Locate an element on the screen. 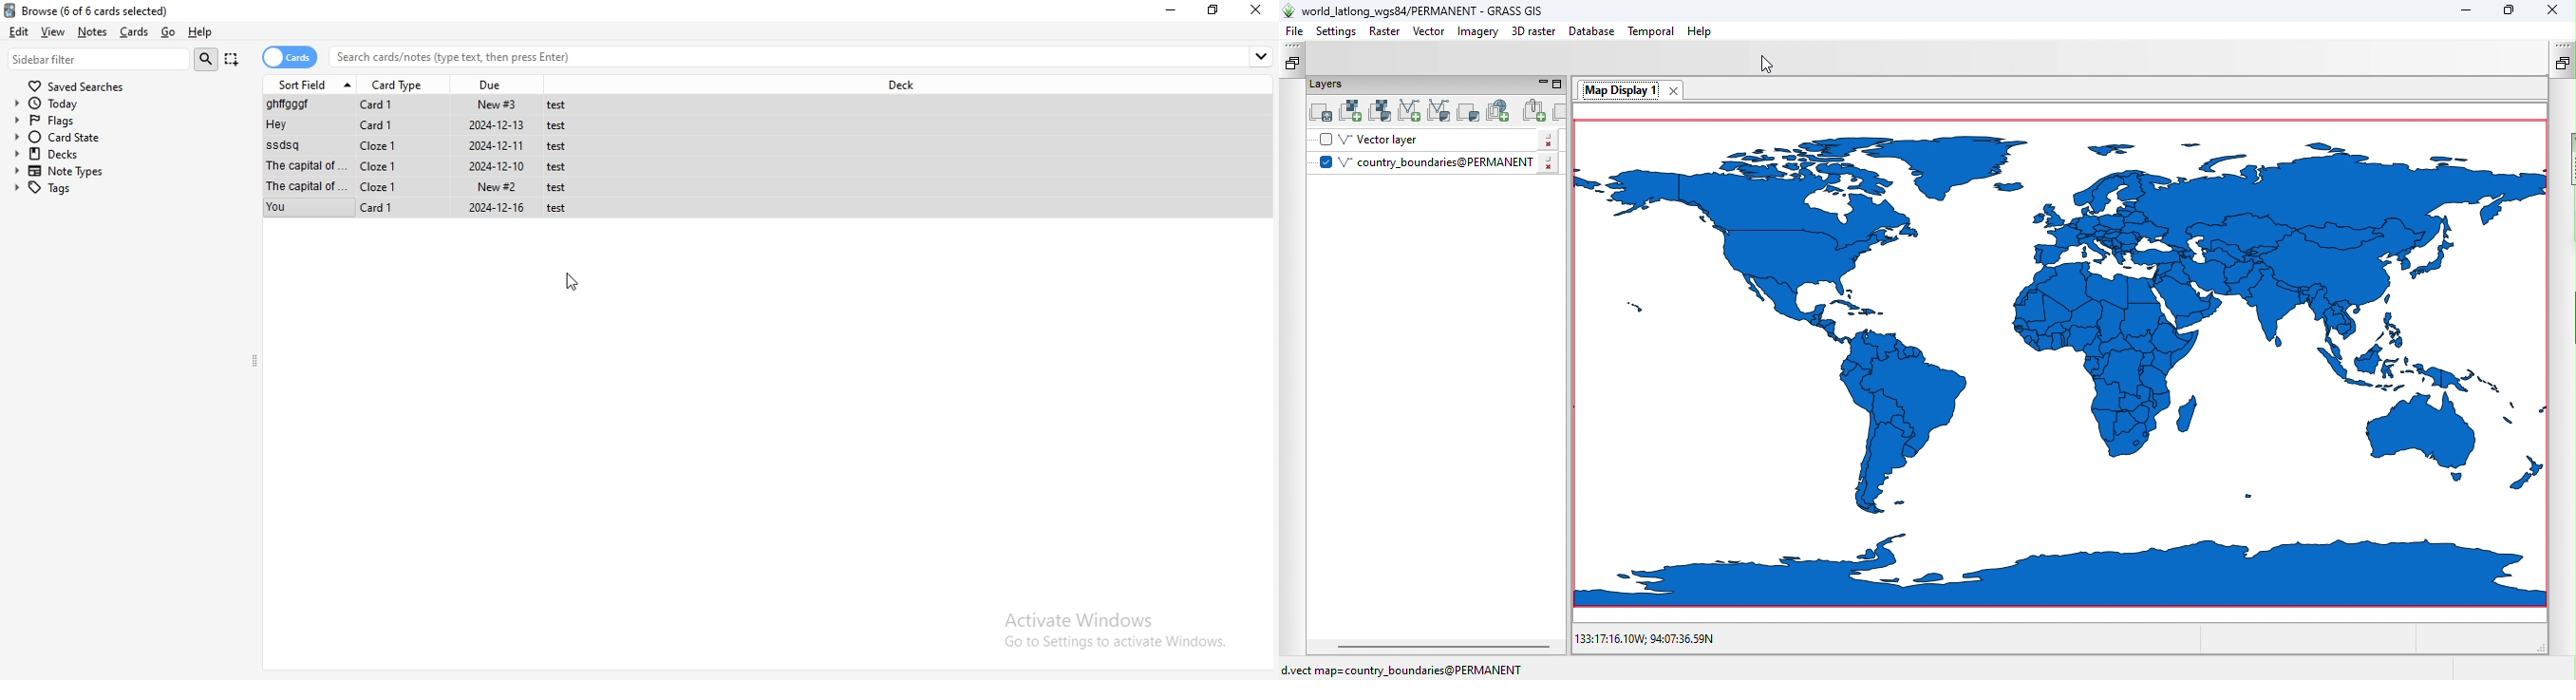 The height and width of the screenshot is (700, 2576). card state is located at coordinates (125, 138).